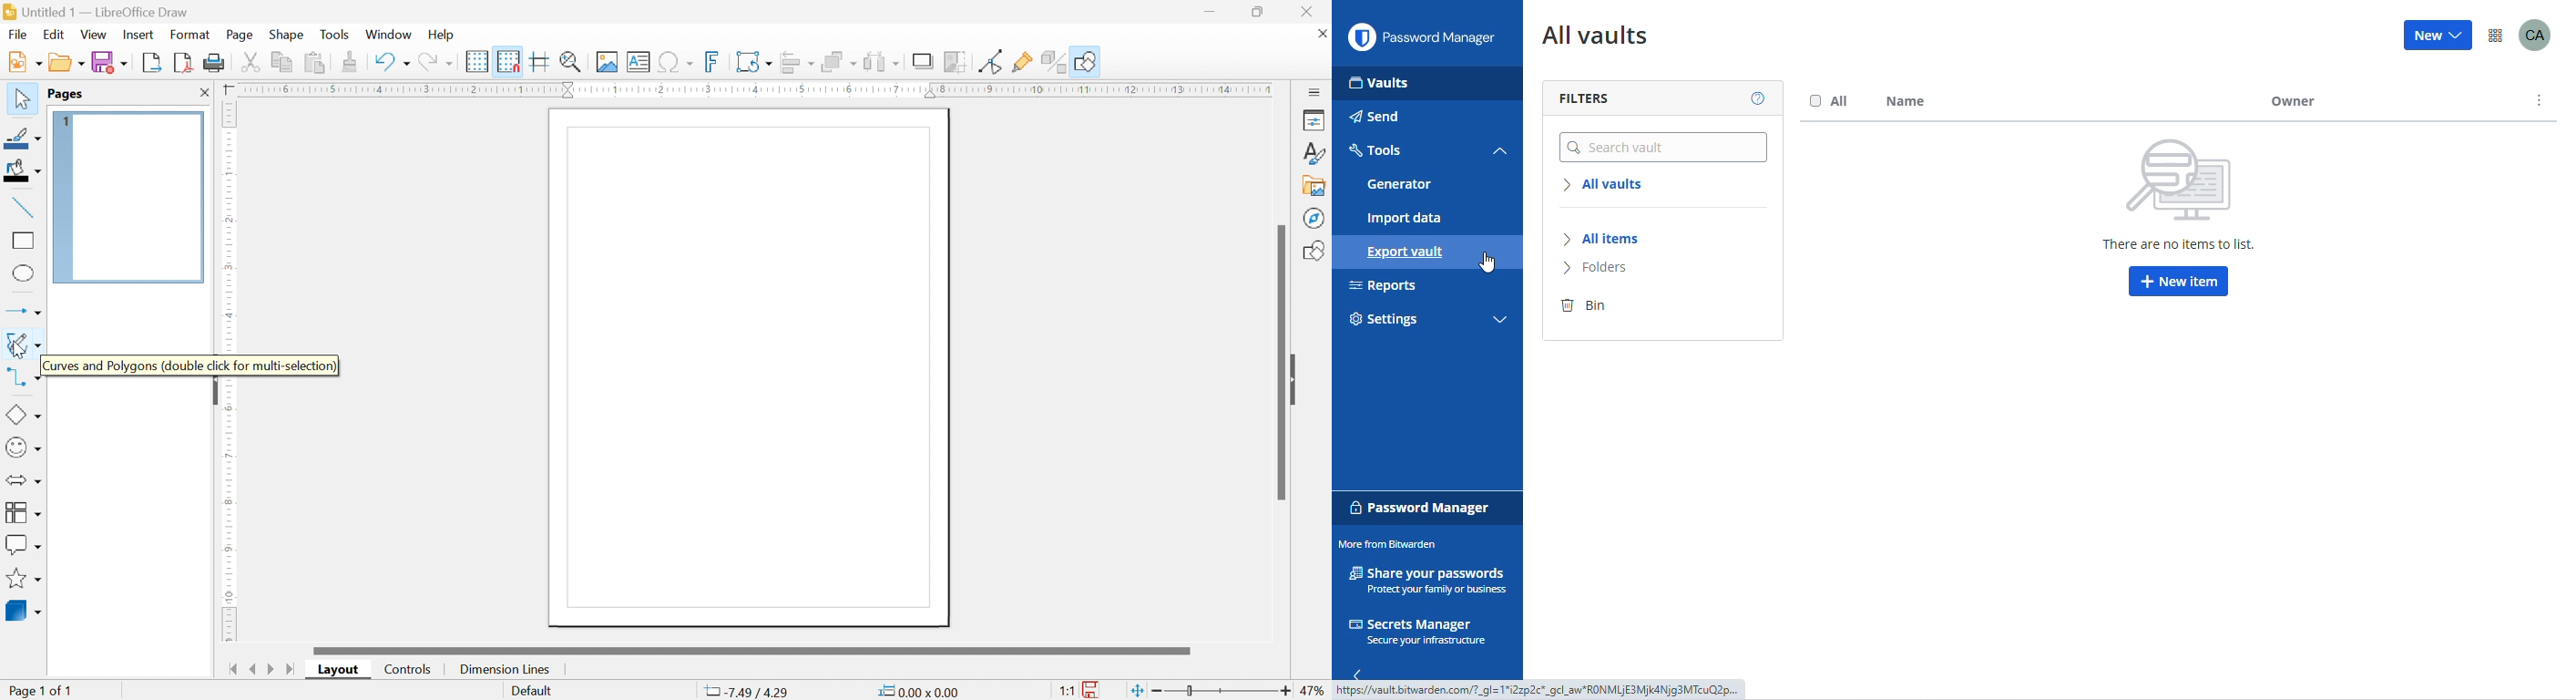 This screenshot has height=700, width=2576. What do you see at coordinates (840, 62) in the screenshot?
I see `arrange` at bounding box center [840, 62].